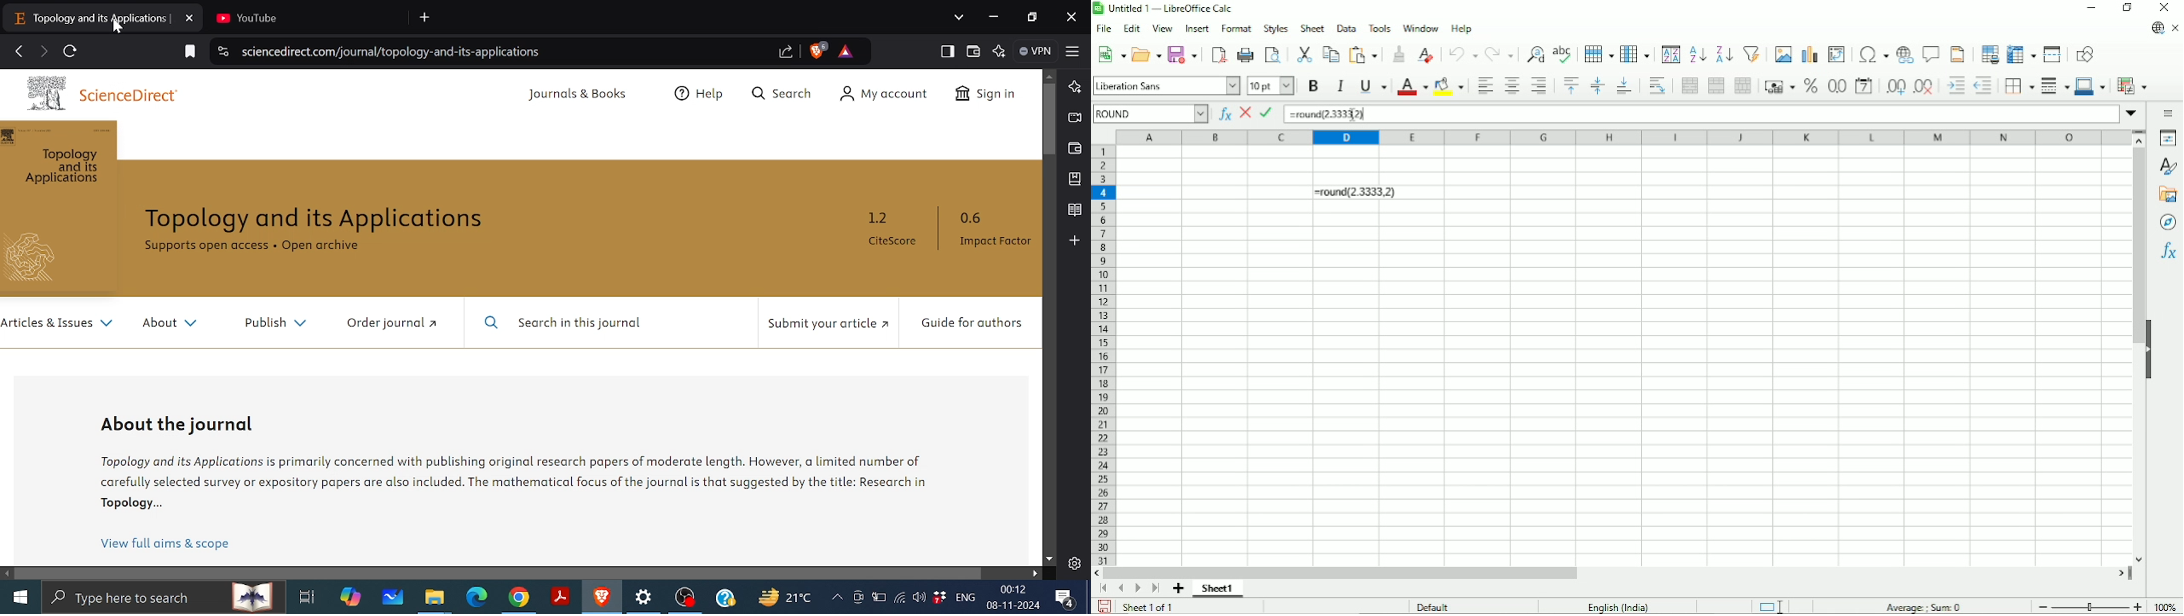  What do you see at coordinates (2169, 167) in the screenshot?
I see `Styles` at bounding box center [2169, 167].